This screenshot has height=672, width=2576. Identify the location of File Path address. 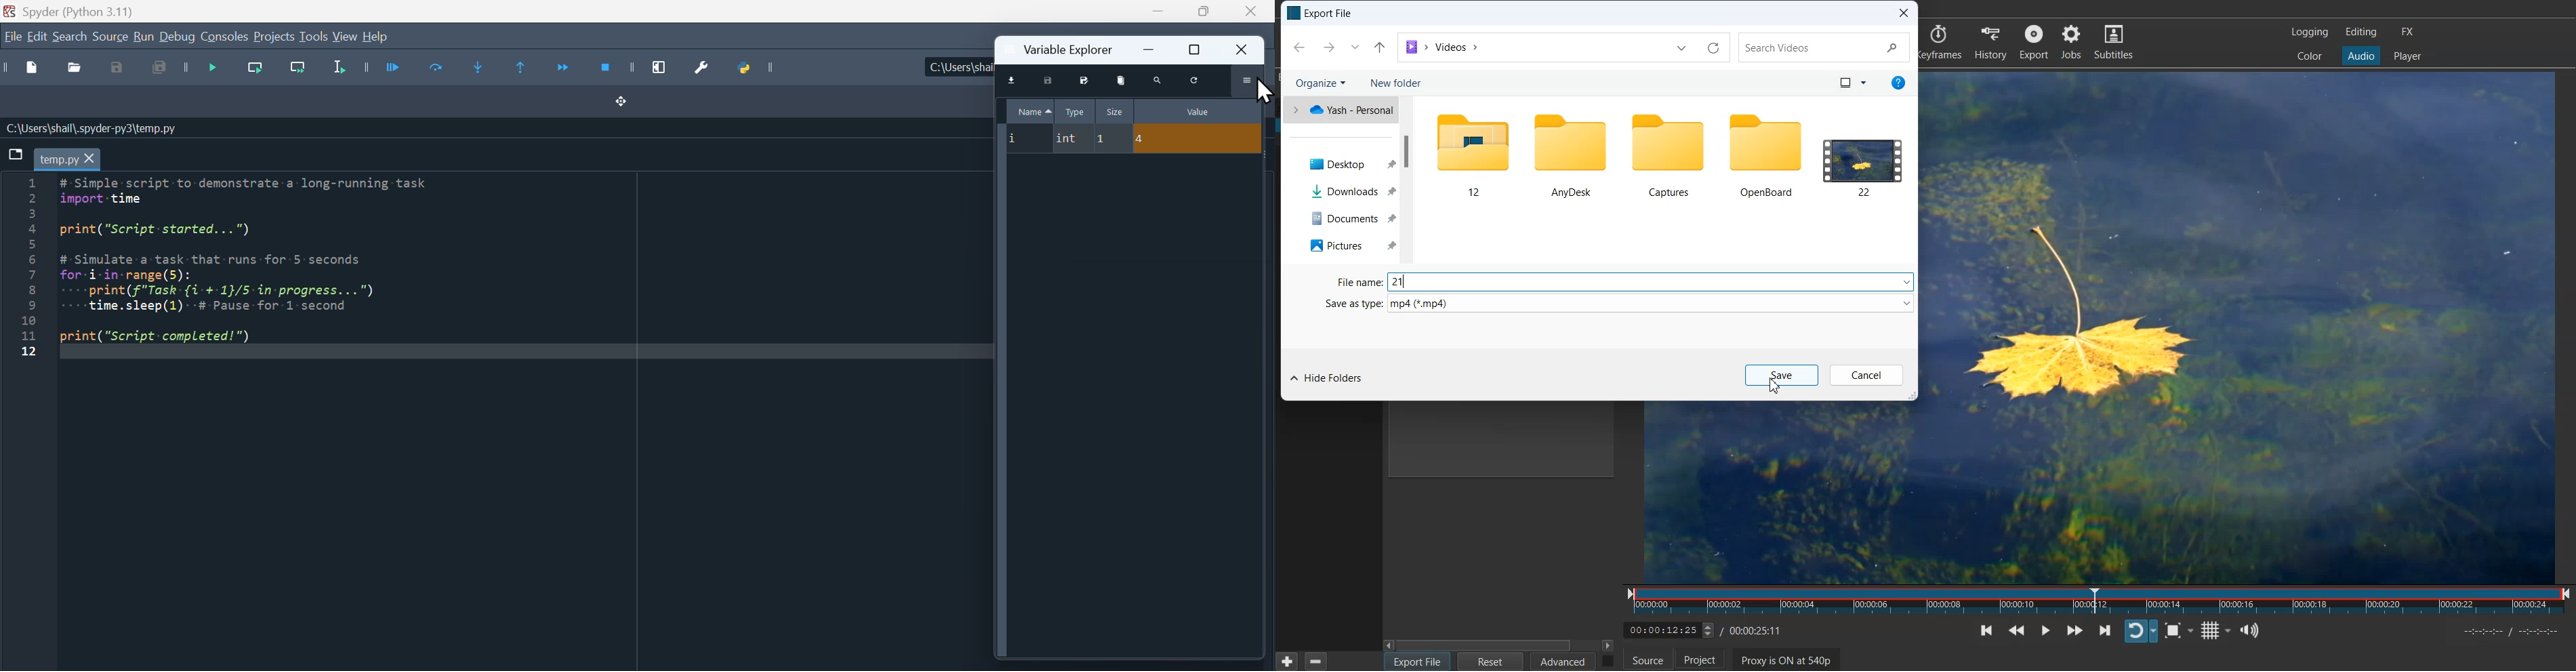
(1443, 46).